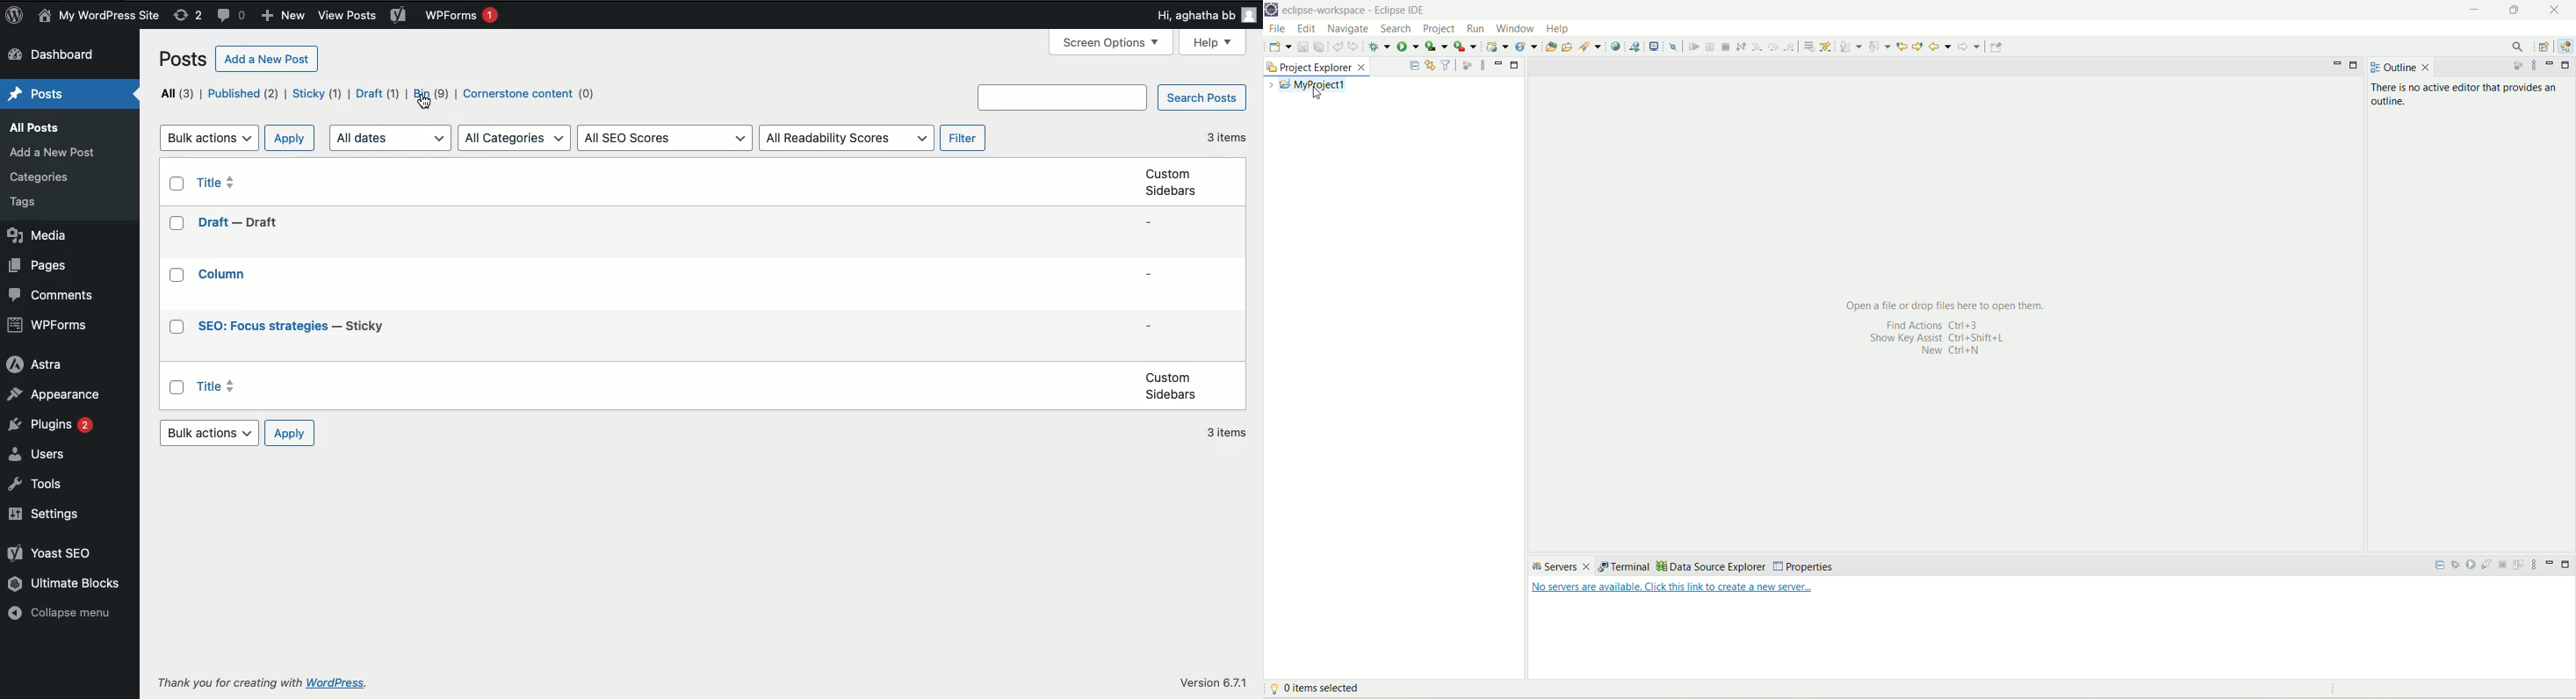 This screenshot has height=700, width=2576. What do you see at coordinates (1436, 47) in the screenshot?
I see `coverage` at bounding box center [1436, 47].